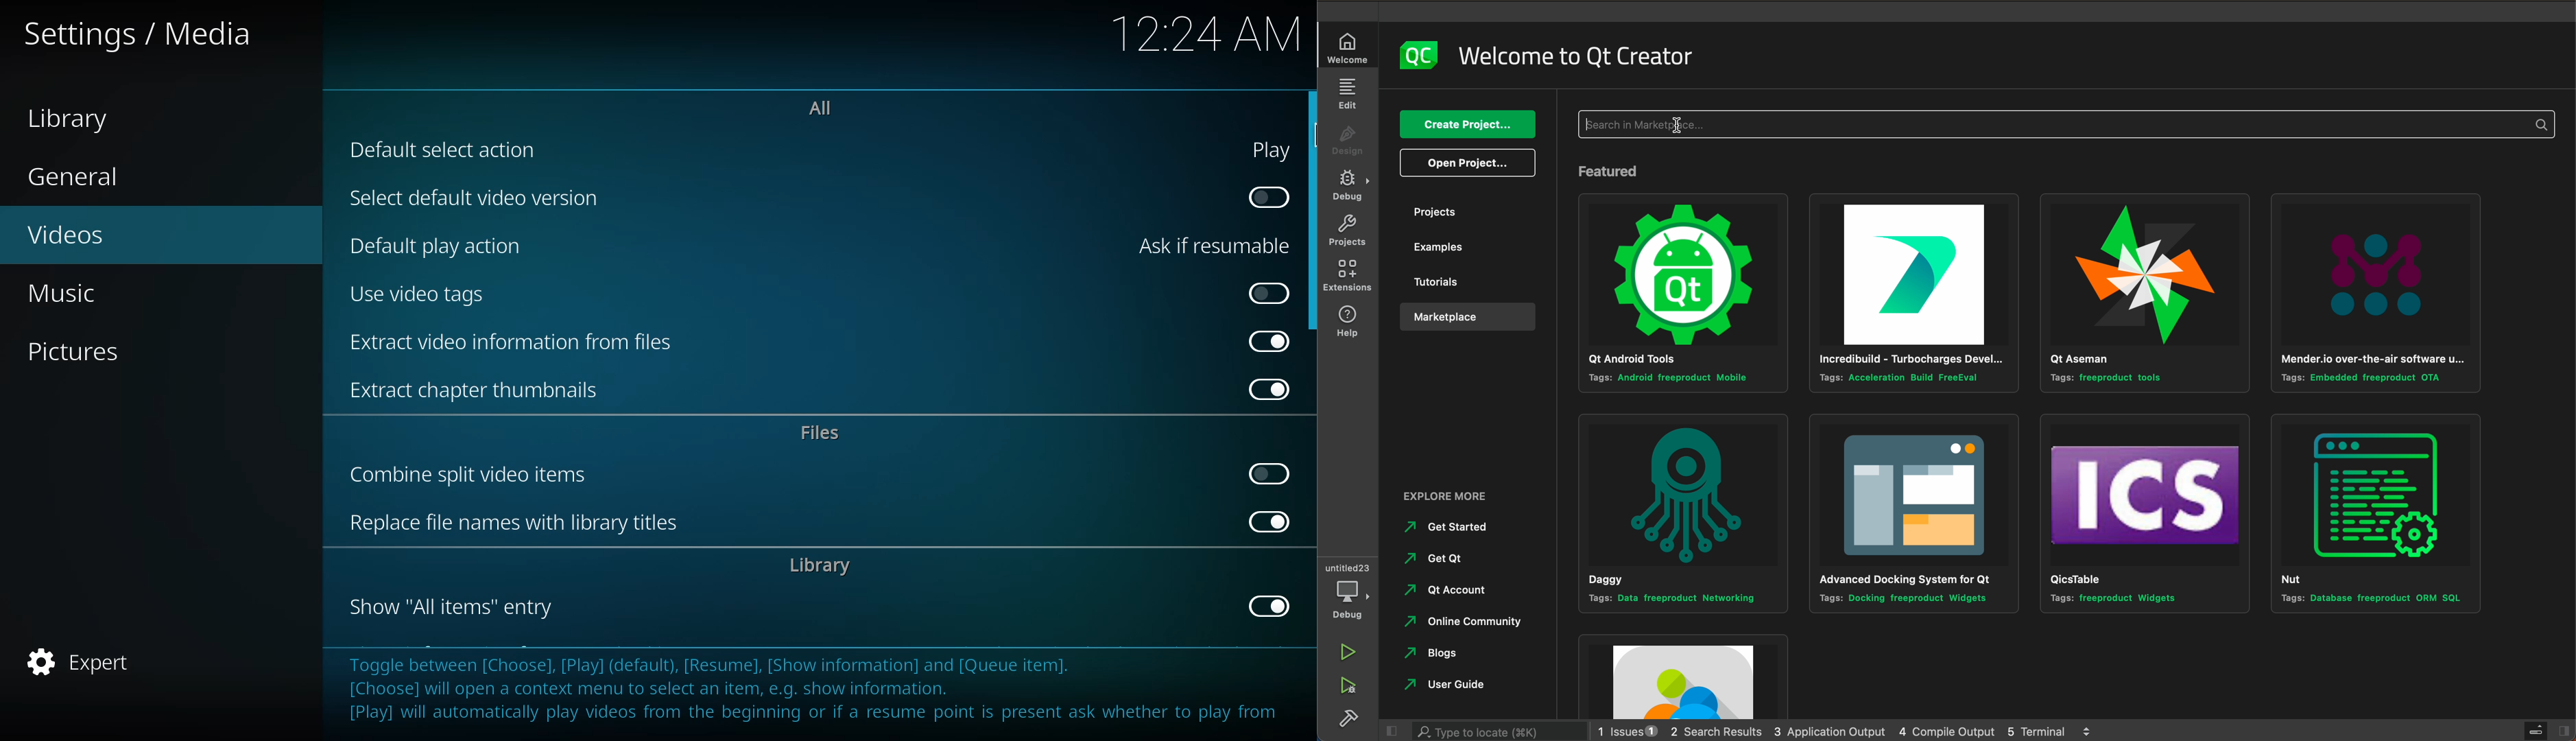 The image size is (2576, 756). What do you see at coordinates (1349, 589) in the screenshot?
I see `debug` at bounding box center [1349, 589].